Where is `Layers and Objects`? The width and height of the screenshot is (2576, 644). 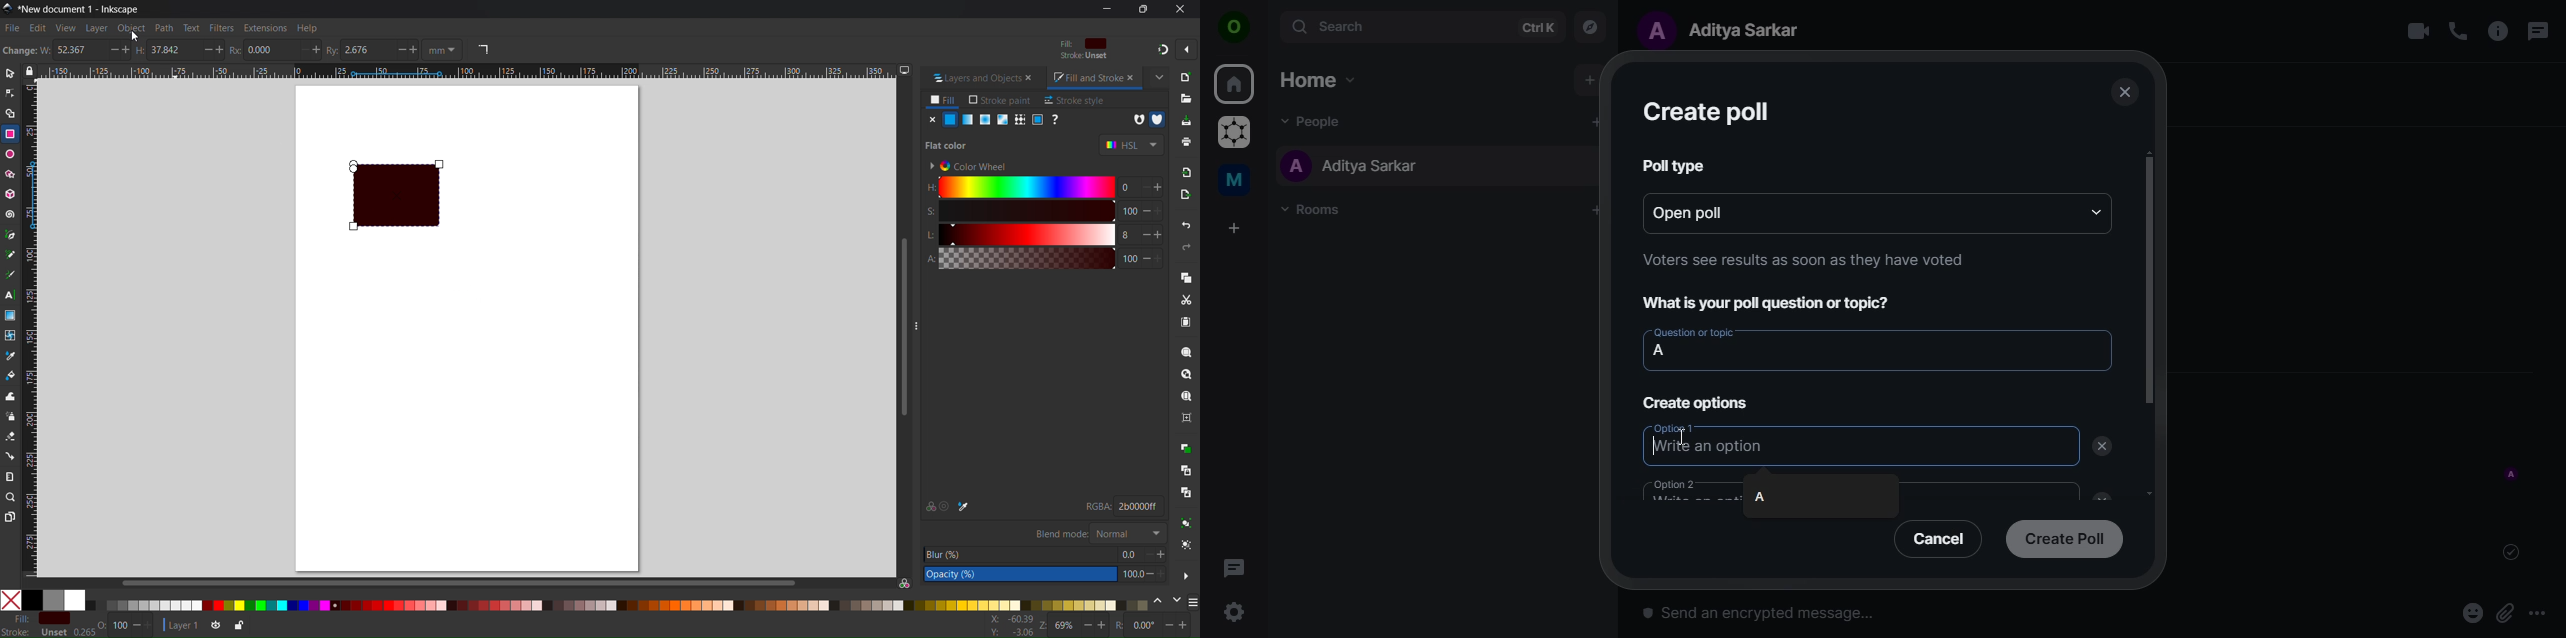 Layers and Objects is located at coordinates (973, 78).